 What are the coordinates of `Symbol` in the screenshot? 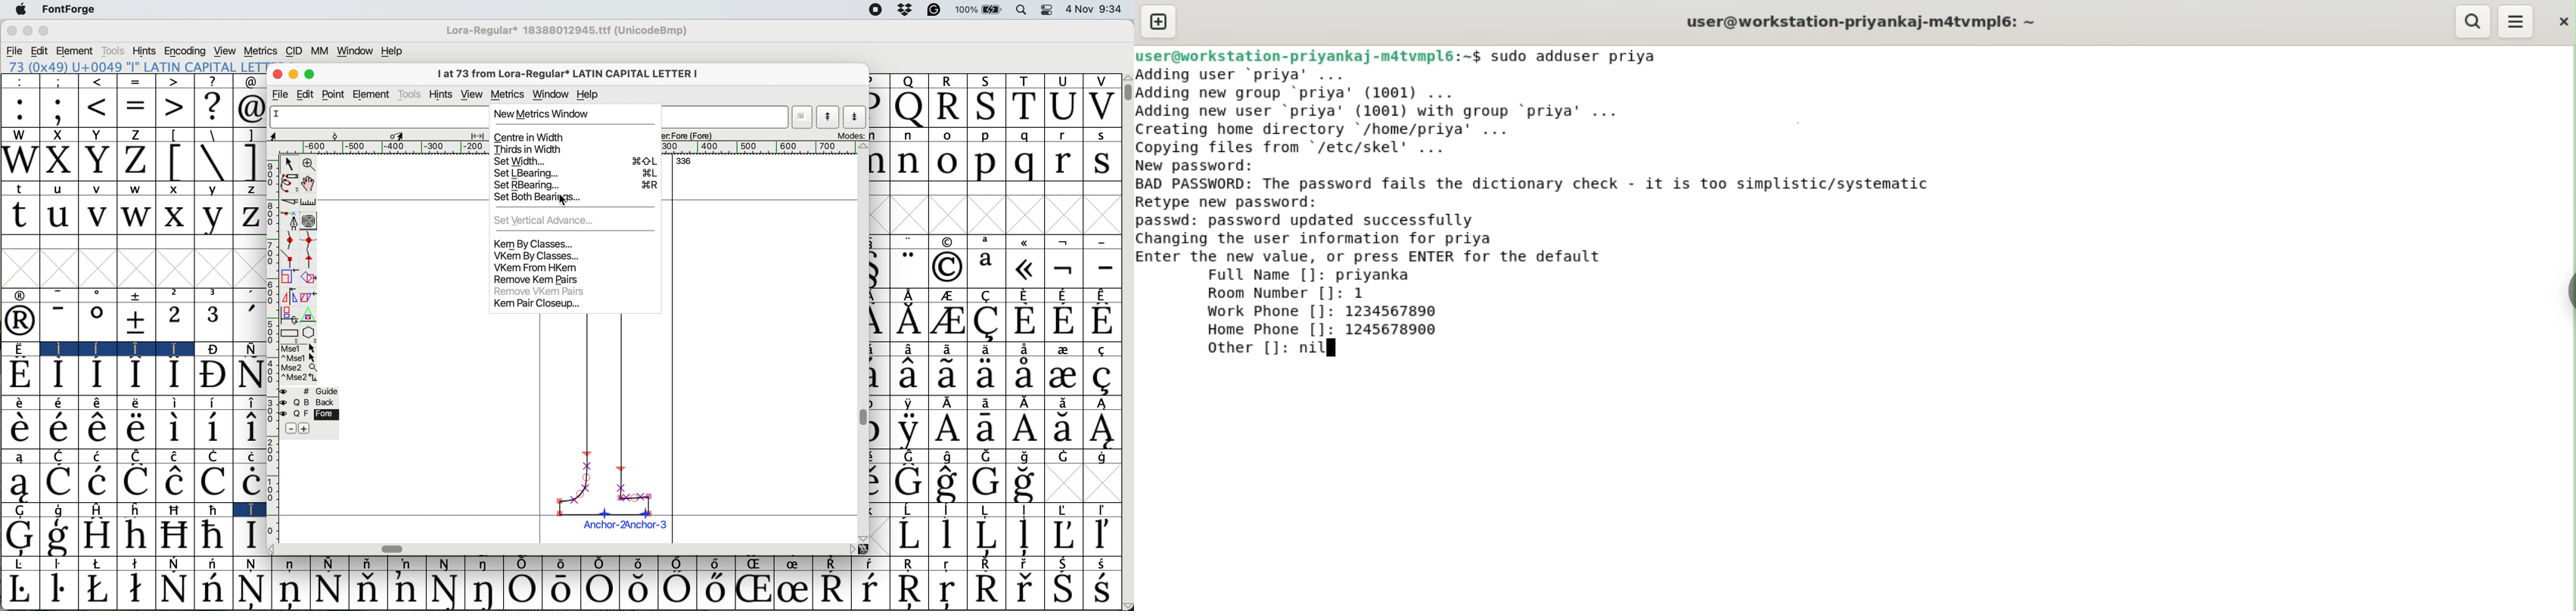 It's located at (1103, 590).